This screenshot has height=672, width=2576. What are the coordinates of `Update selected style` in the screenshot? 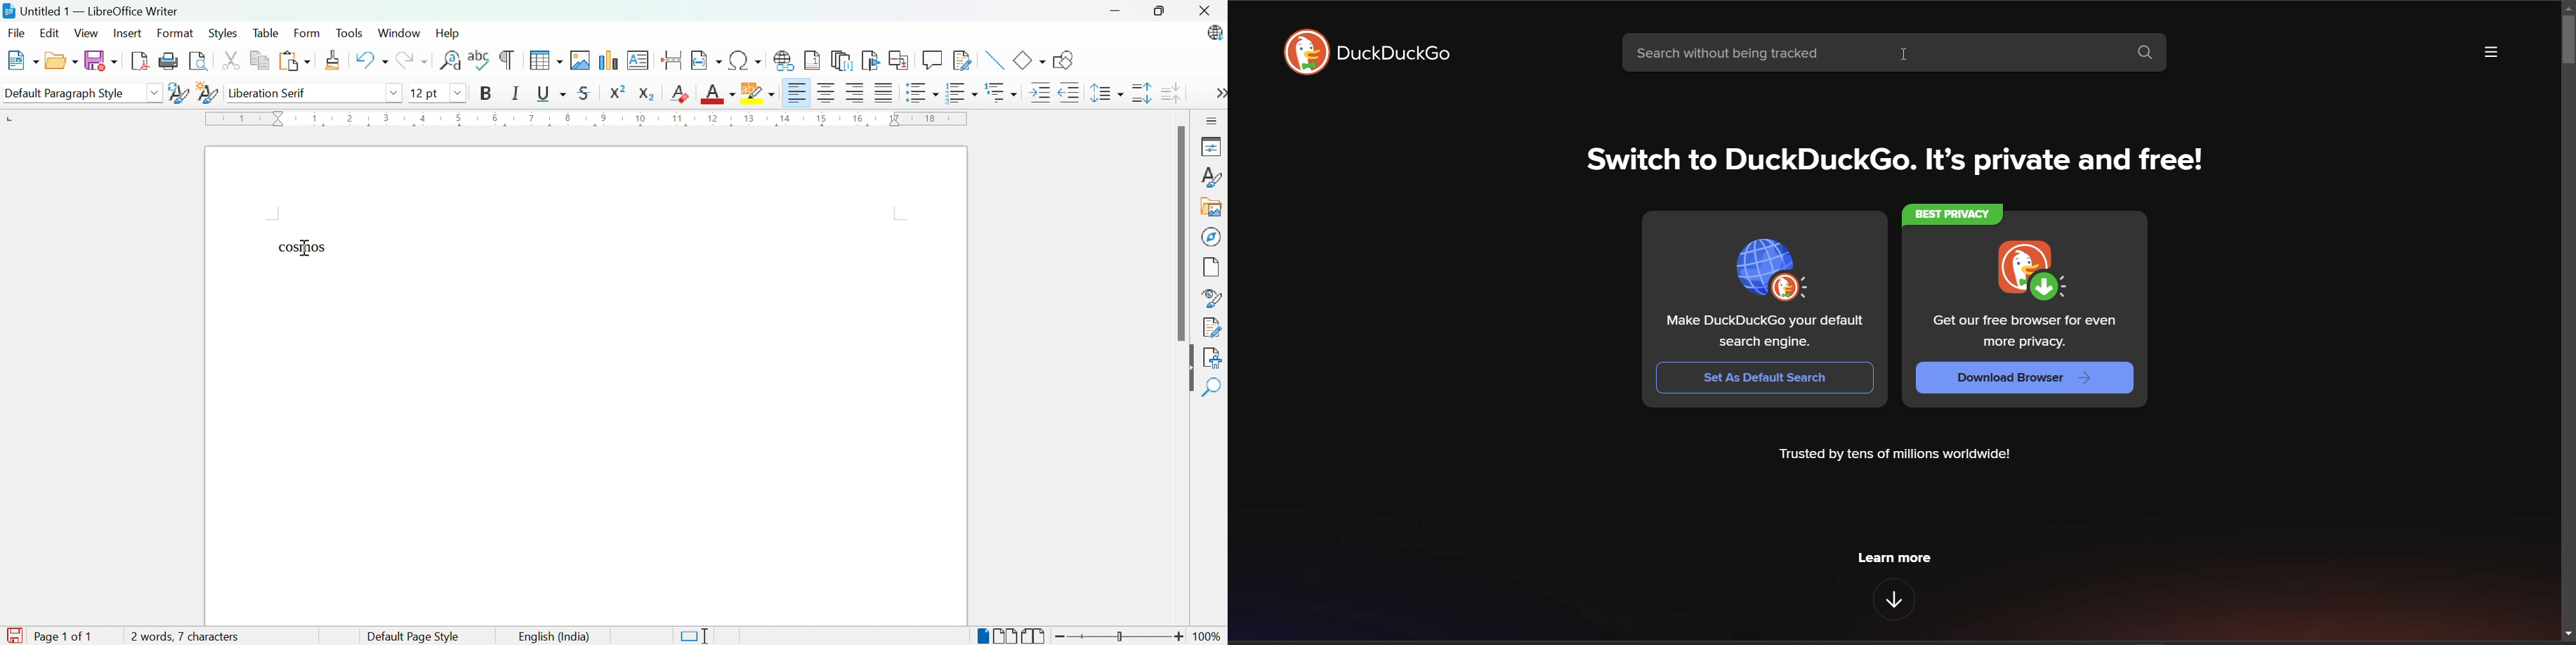 It's located at (180, 93).